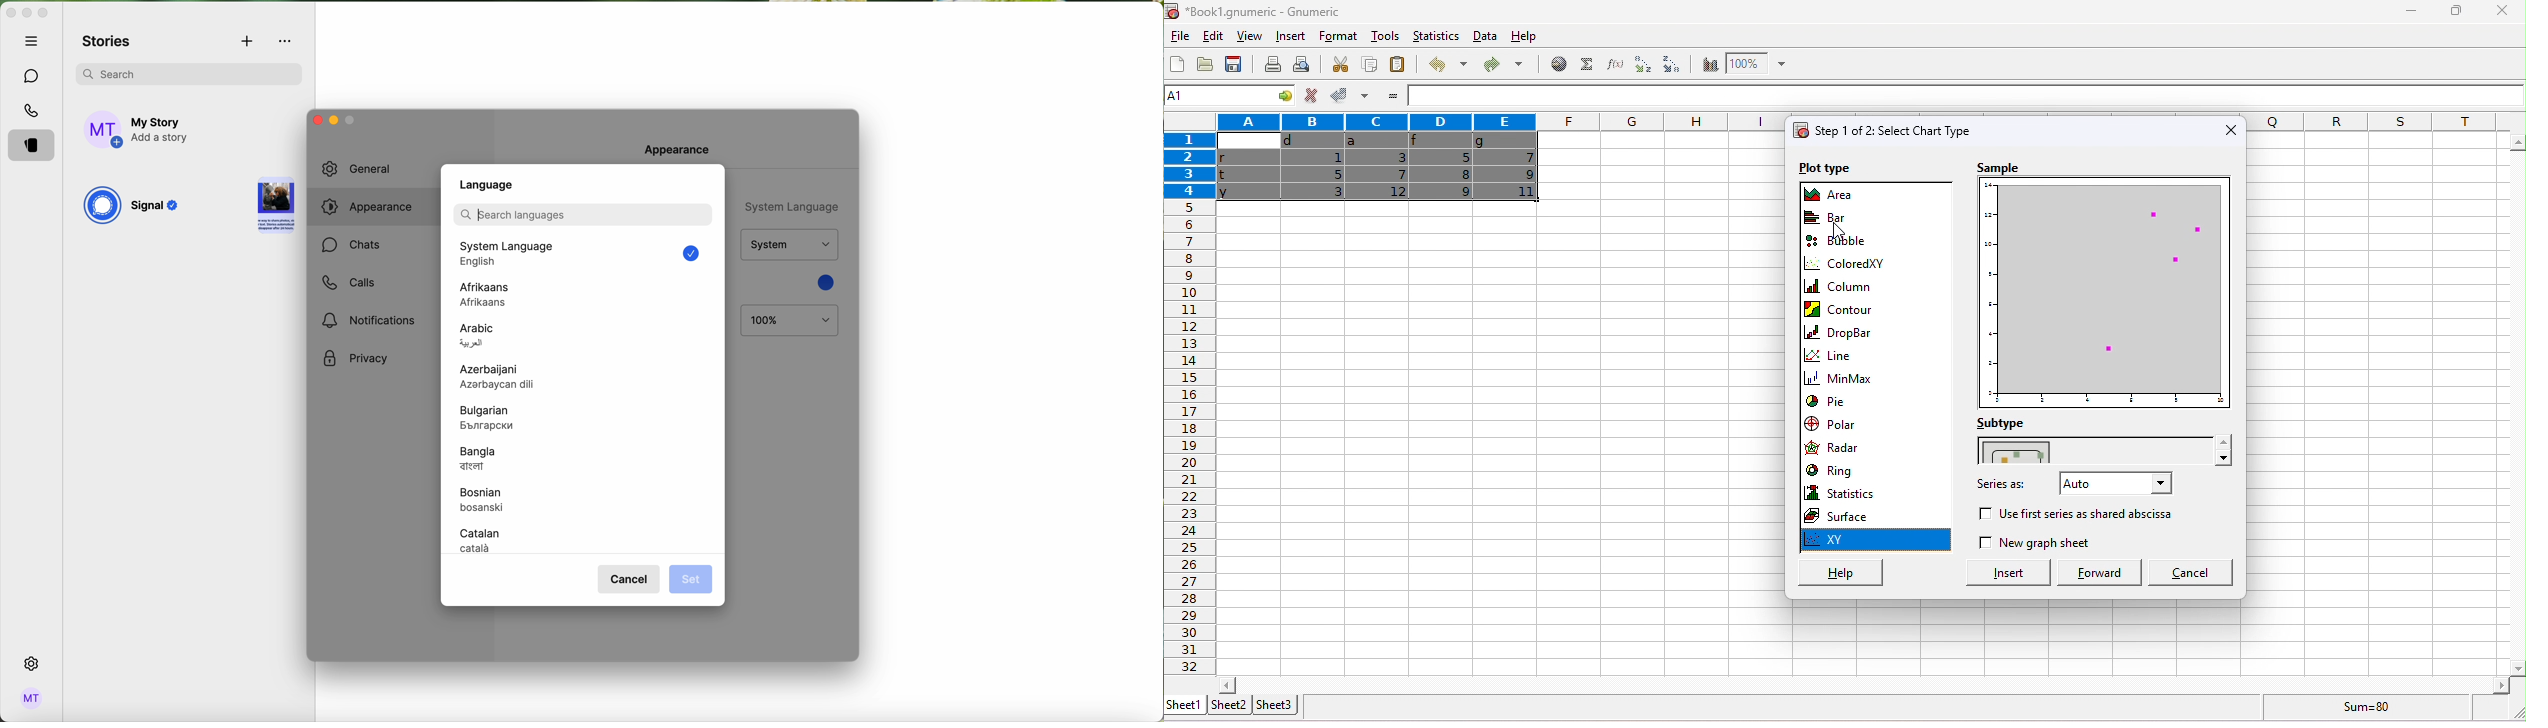 The width and height of the screenshot is (2548, 728). I want to click on help, so click(1838, 573).